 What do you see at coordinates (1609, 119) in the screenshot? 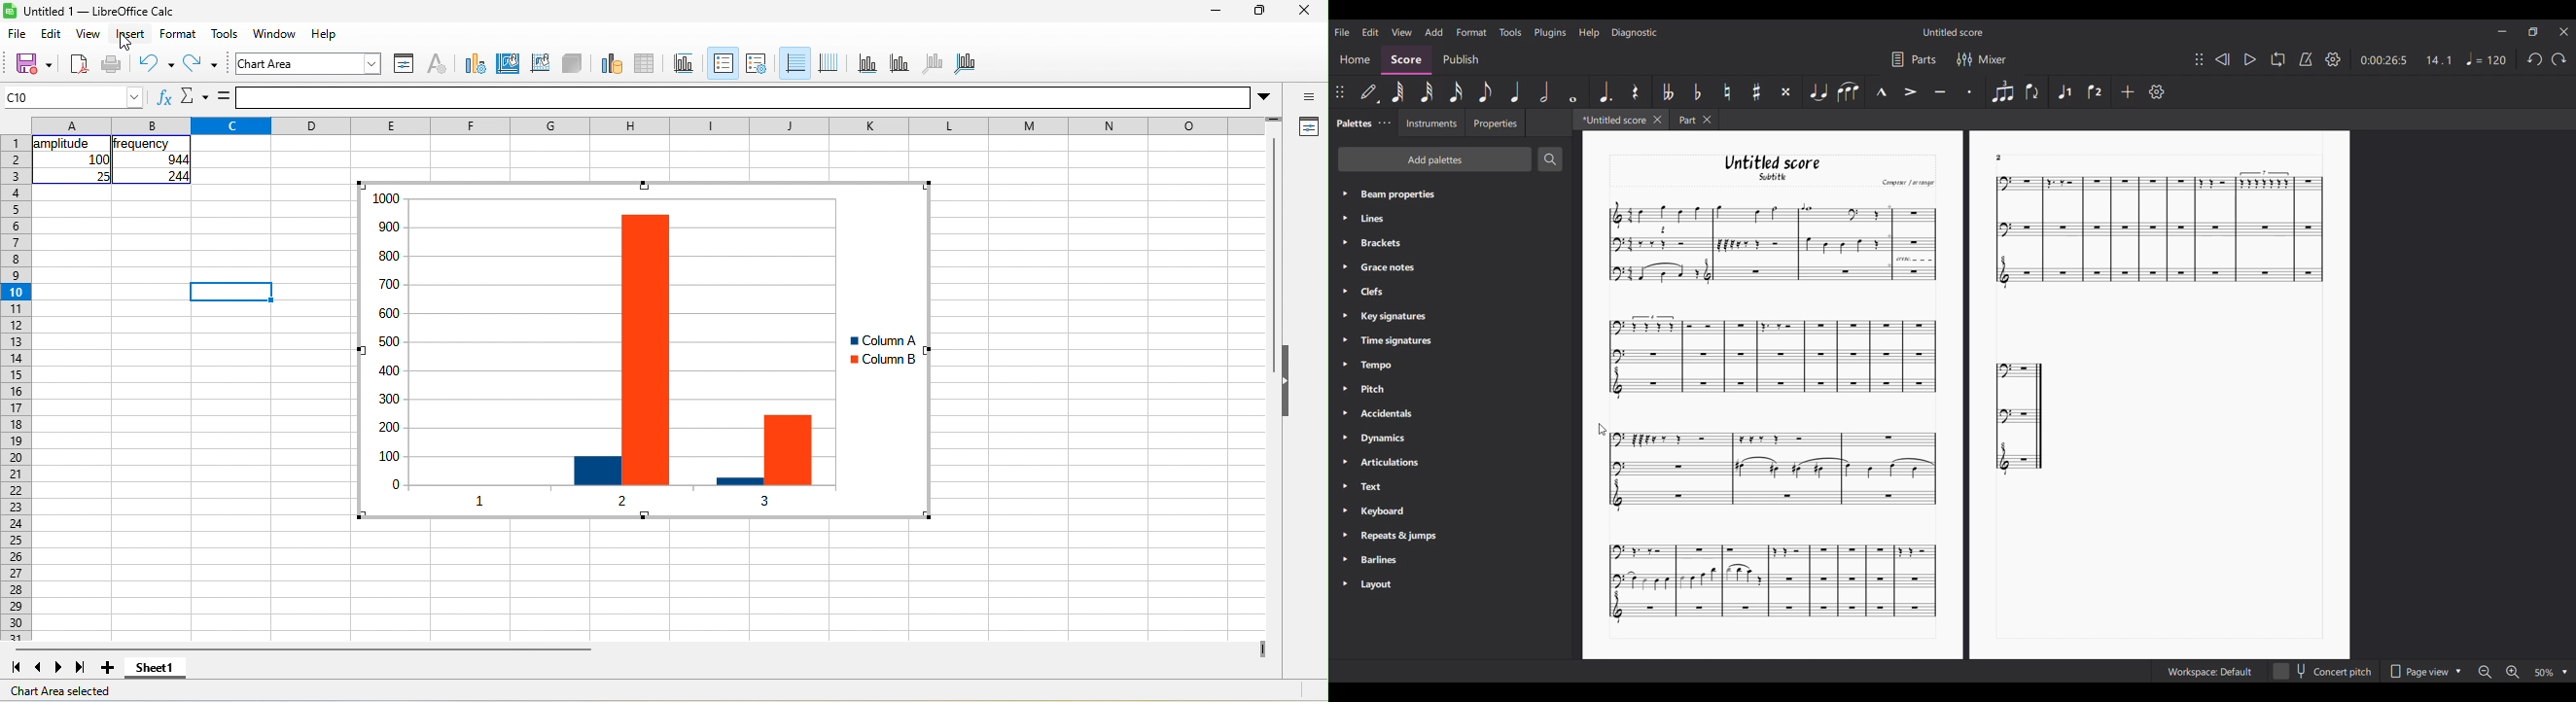
I see `*Untitled score` at bounding box center [1609, 119].